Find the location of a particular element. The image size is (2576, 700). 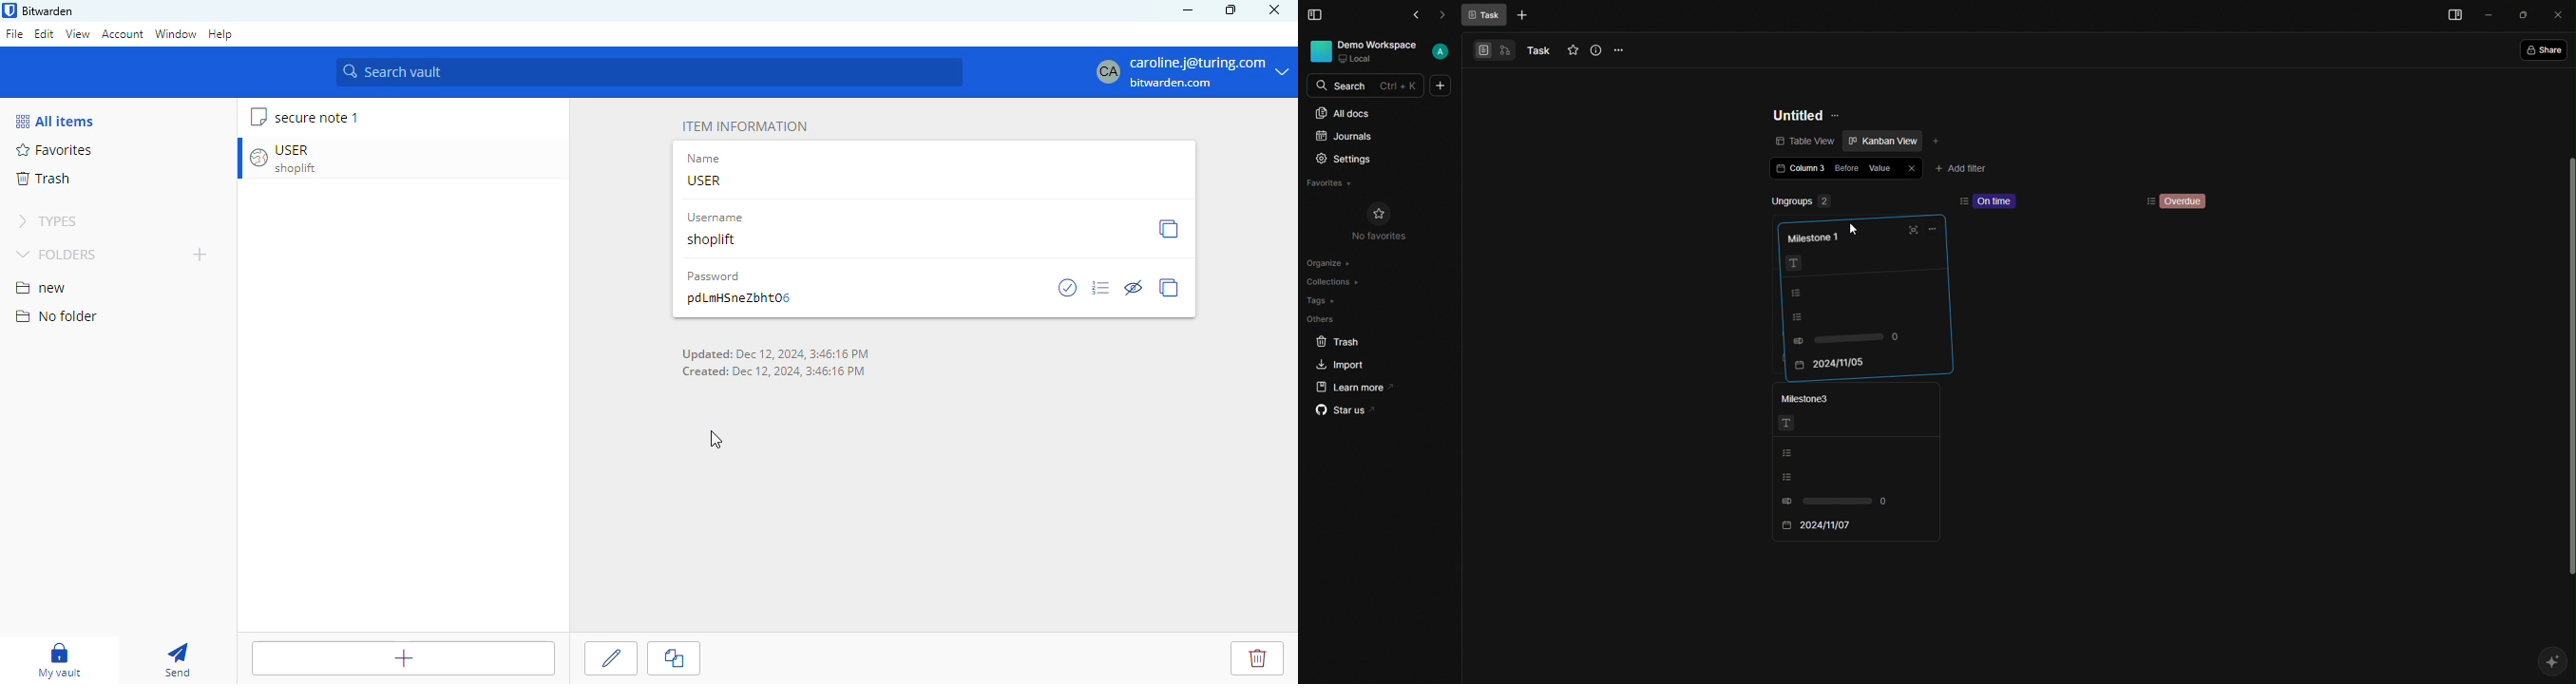

all items is located at coordinates (54, 121).